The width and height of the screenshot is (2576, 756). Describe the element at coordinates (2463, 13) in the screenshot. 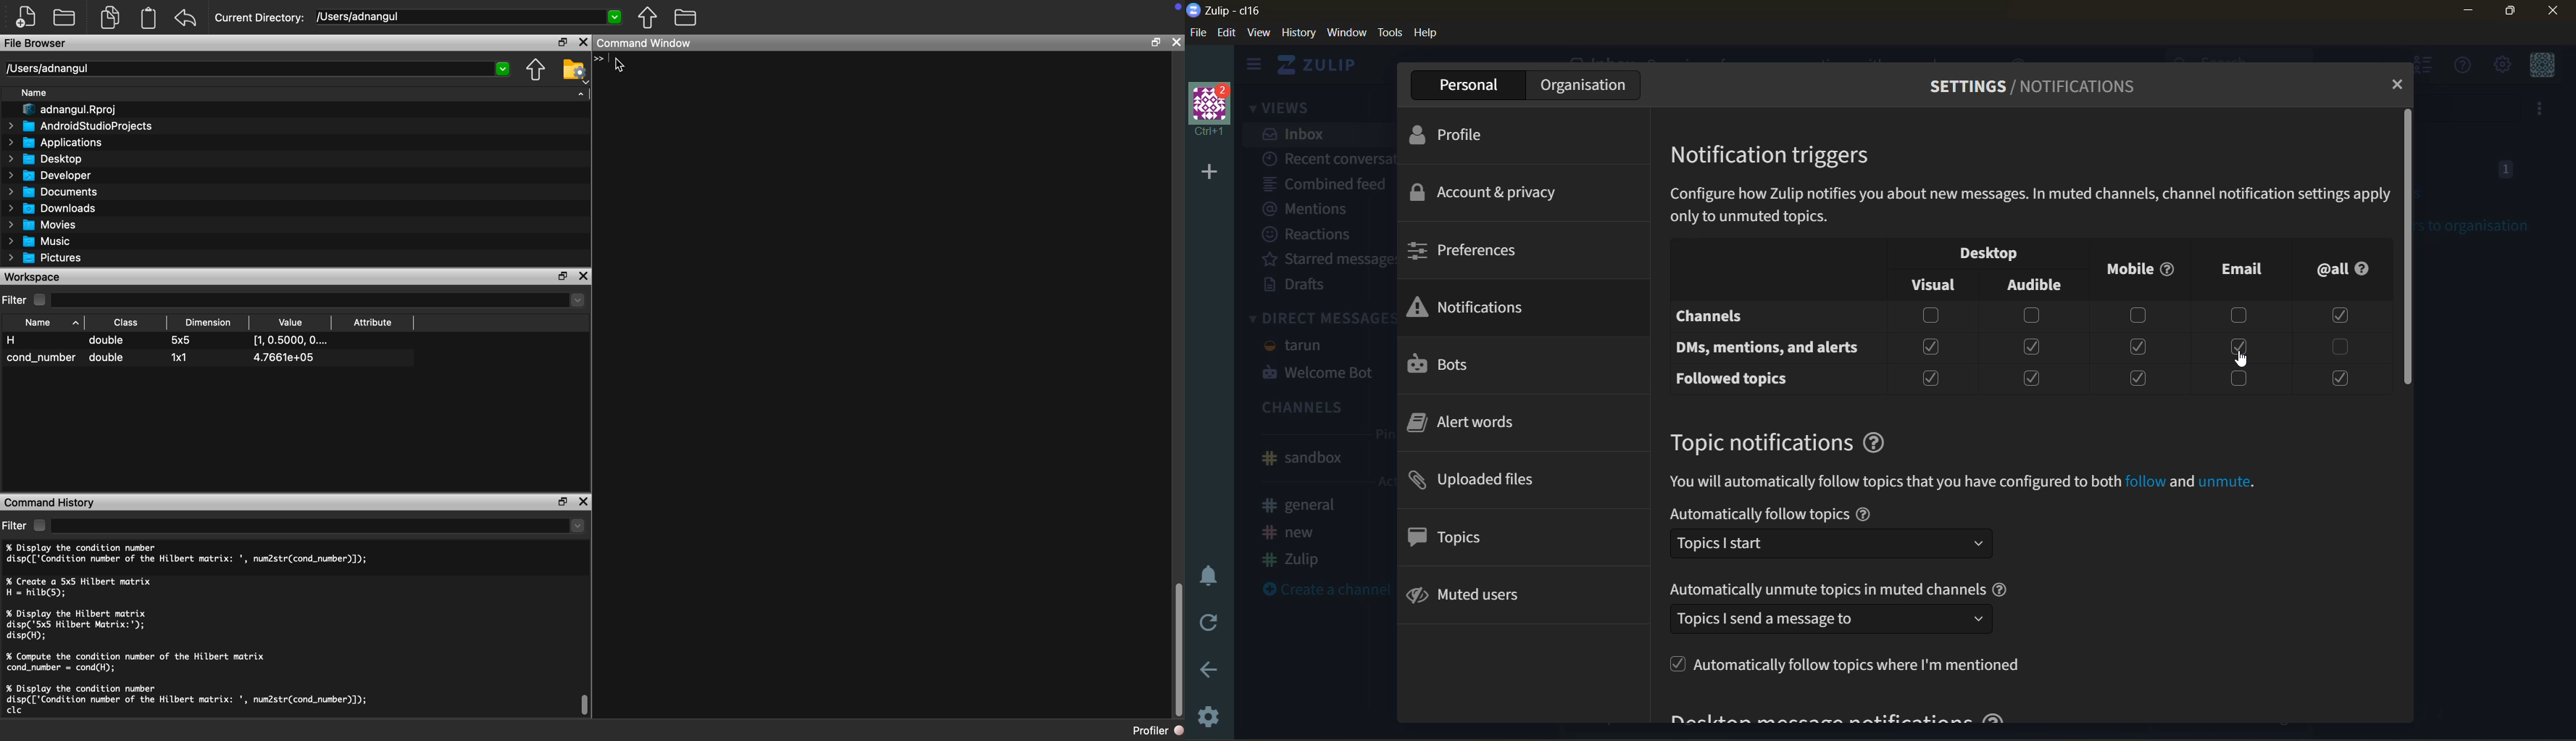

I see `minimize` at that location.